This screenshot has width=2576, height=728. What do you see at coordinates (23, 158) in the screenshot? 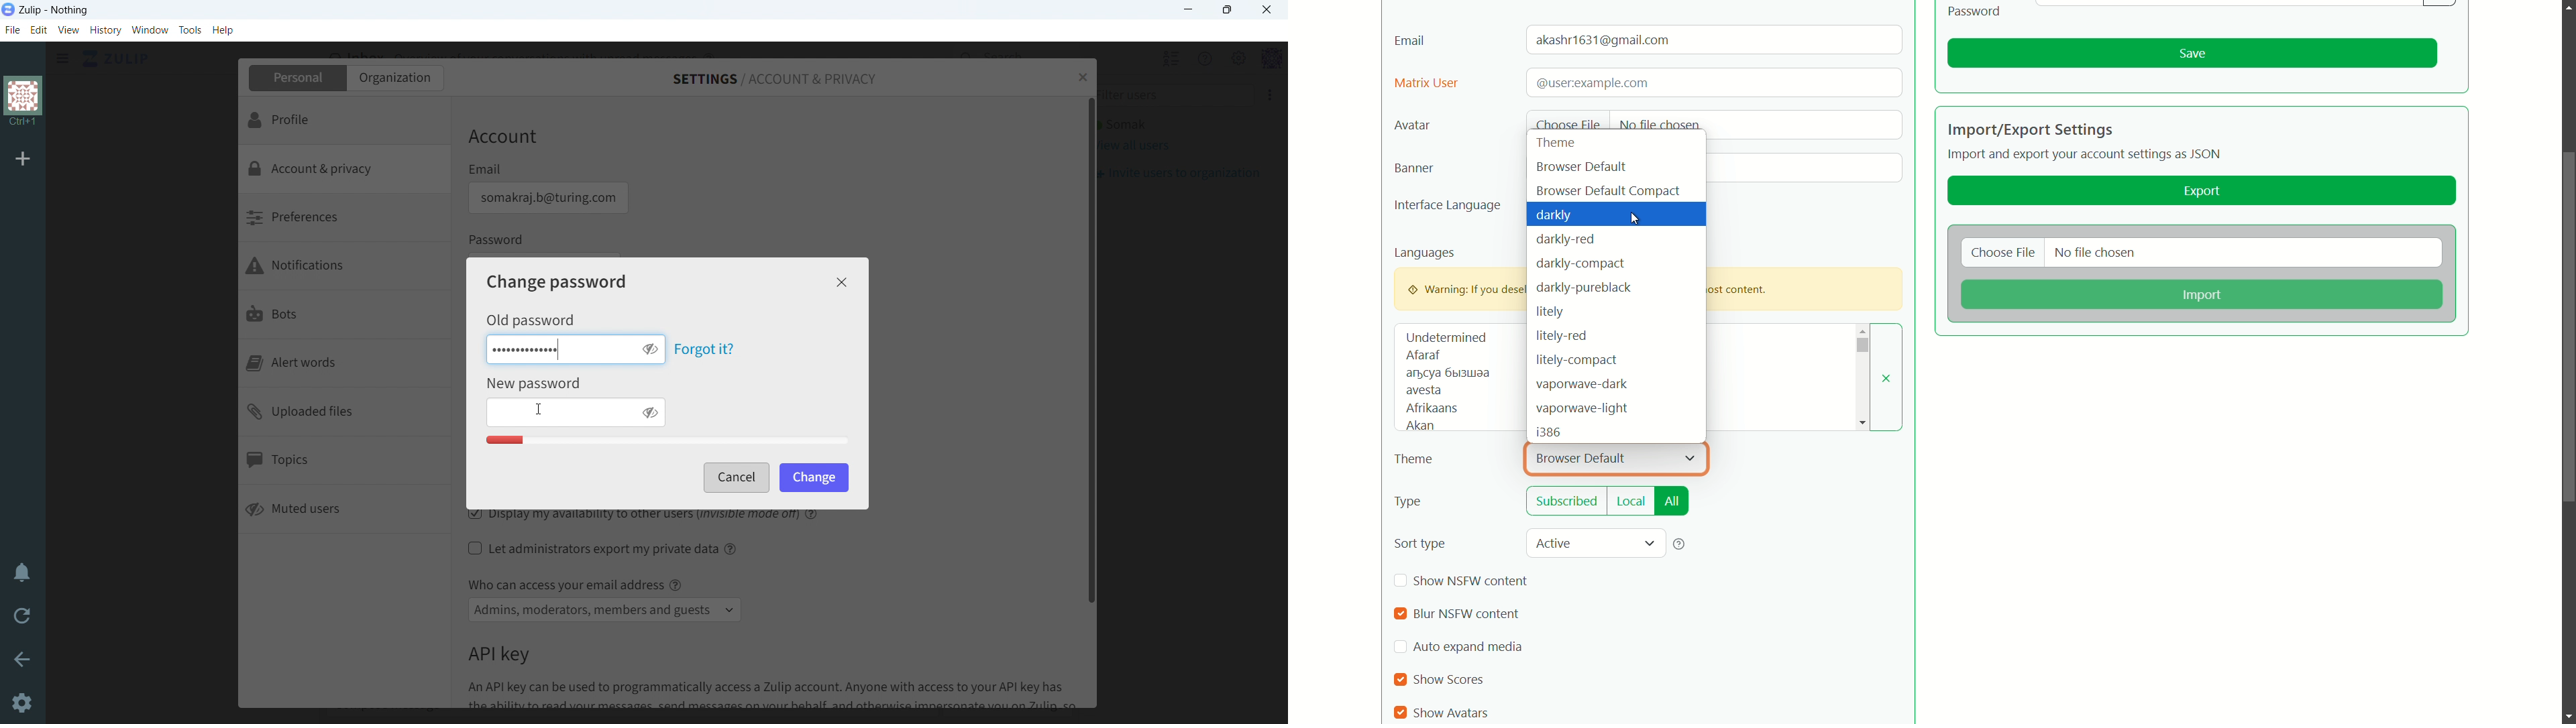
I see `add organization` at bounding box center [23, 158].